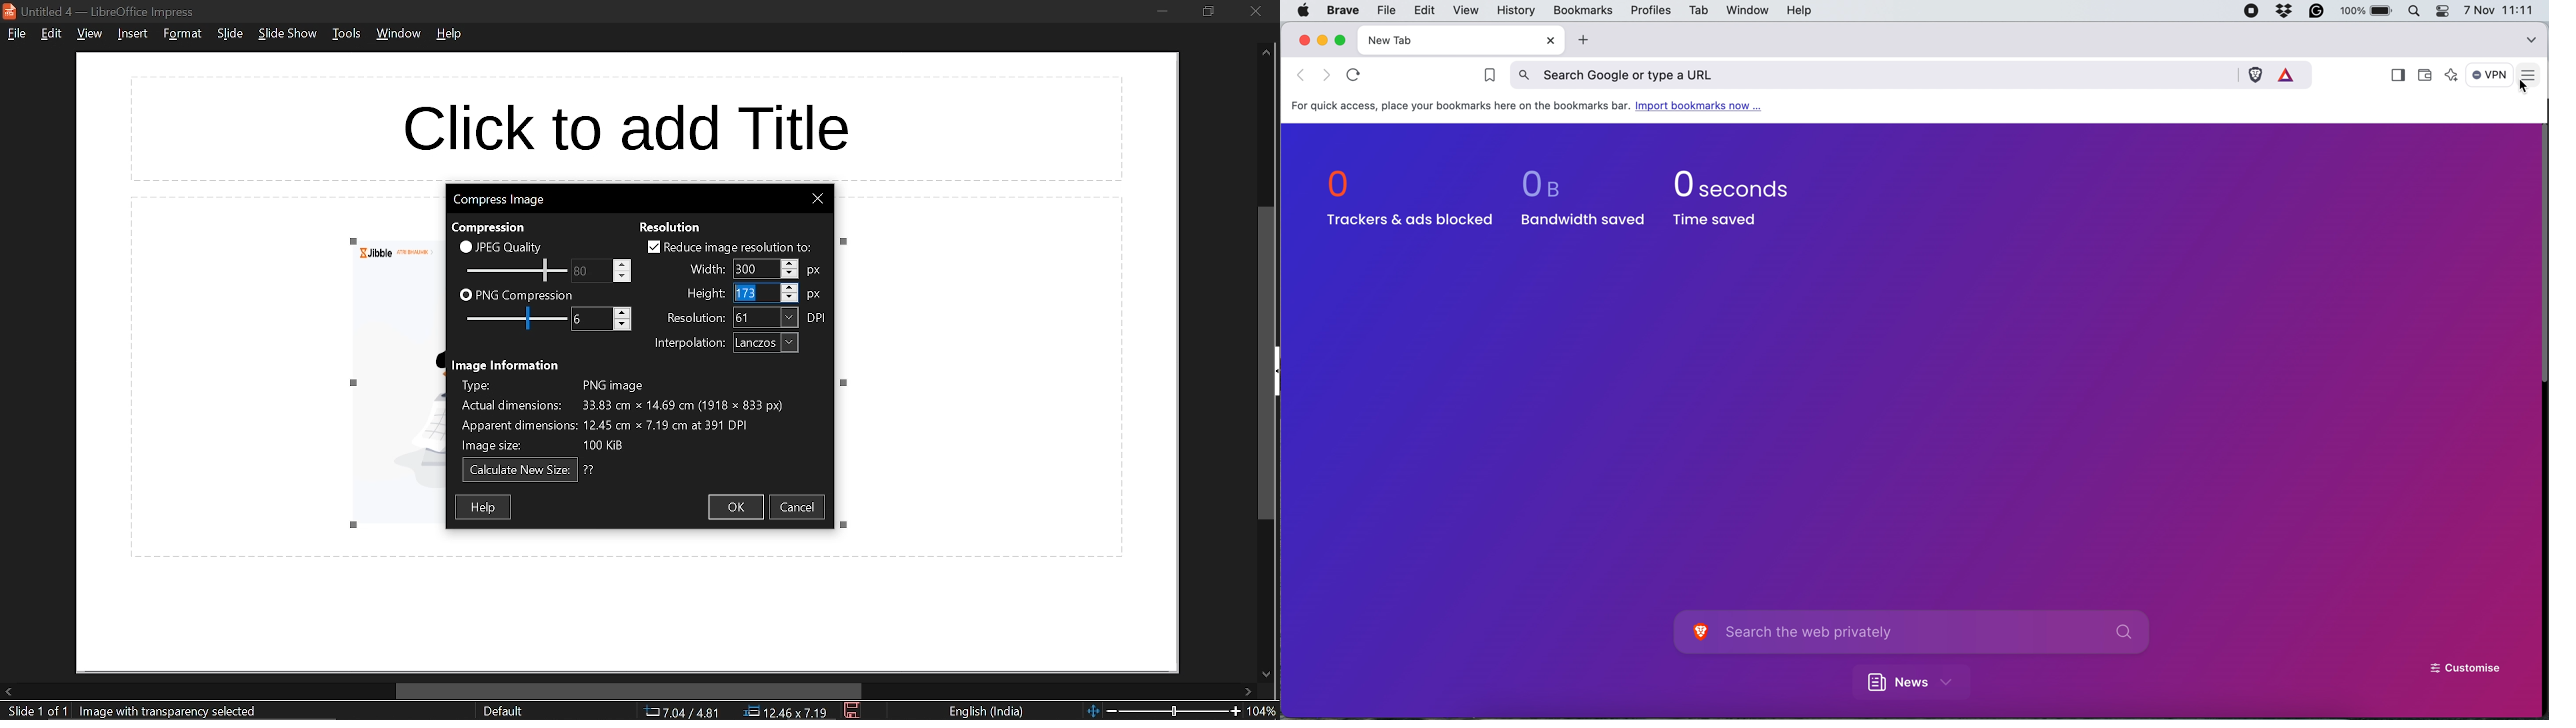  I want to click on language, so click(989, 712).